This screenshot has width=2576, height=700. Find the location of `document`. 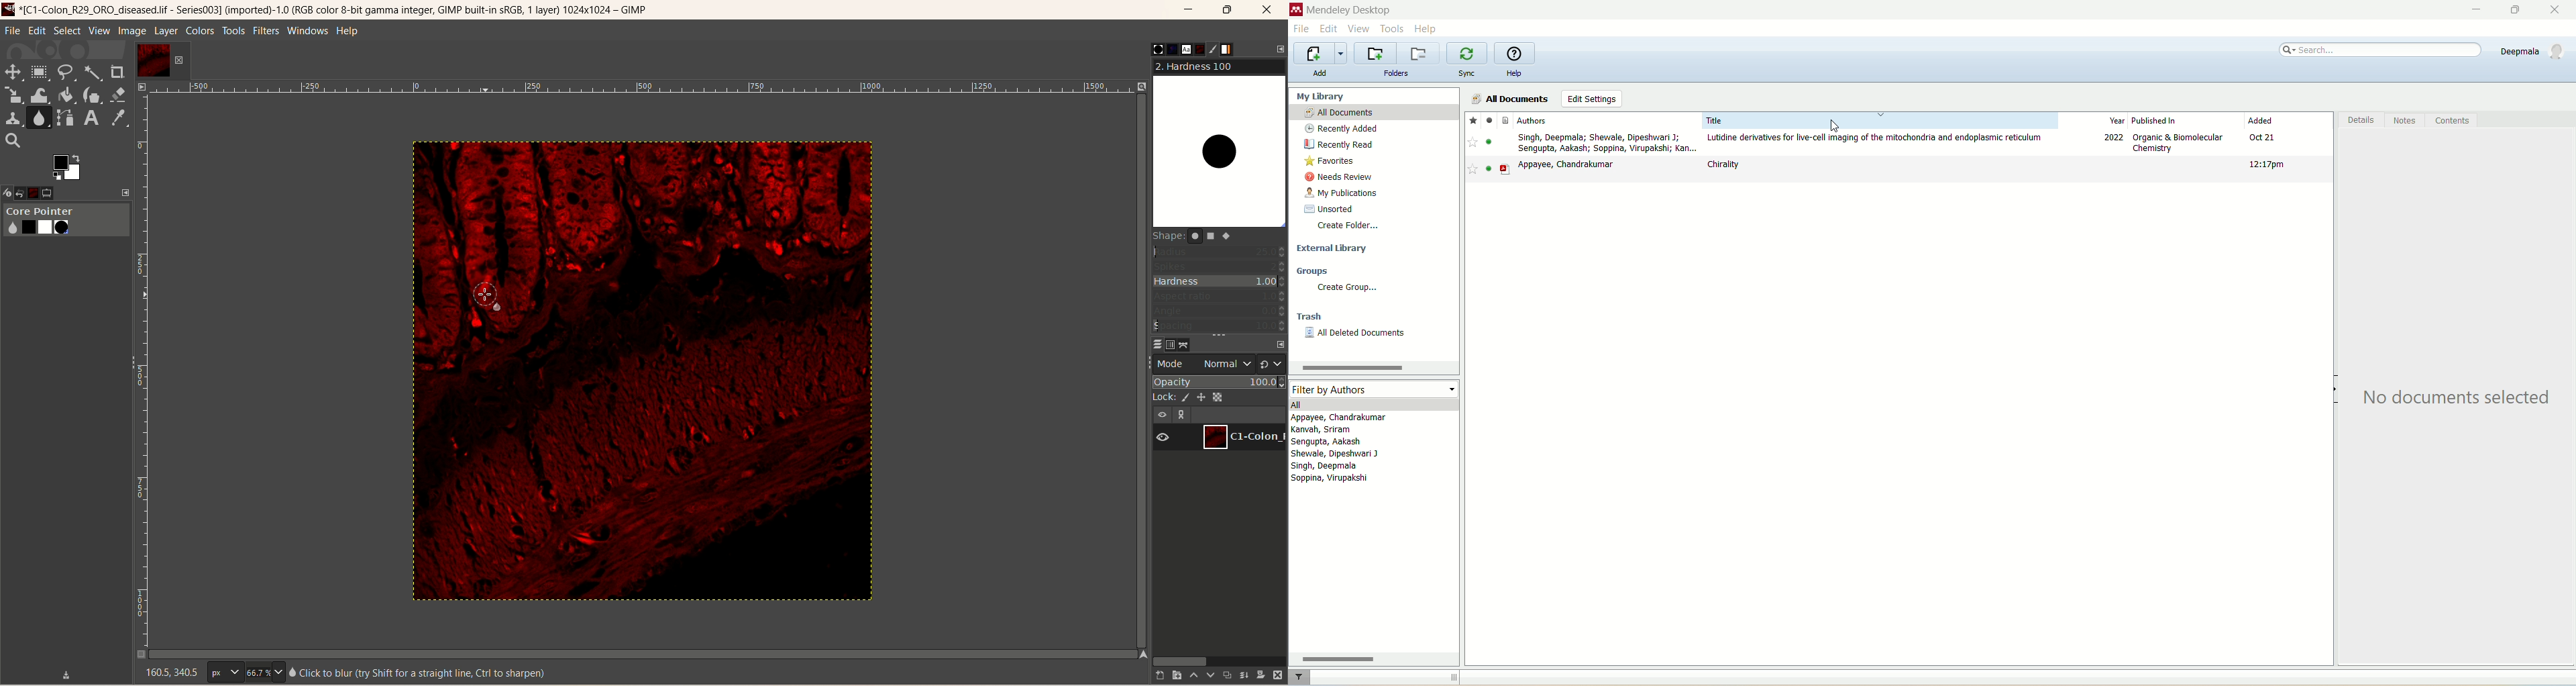

document is located at coordinates (1509, 119).